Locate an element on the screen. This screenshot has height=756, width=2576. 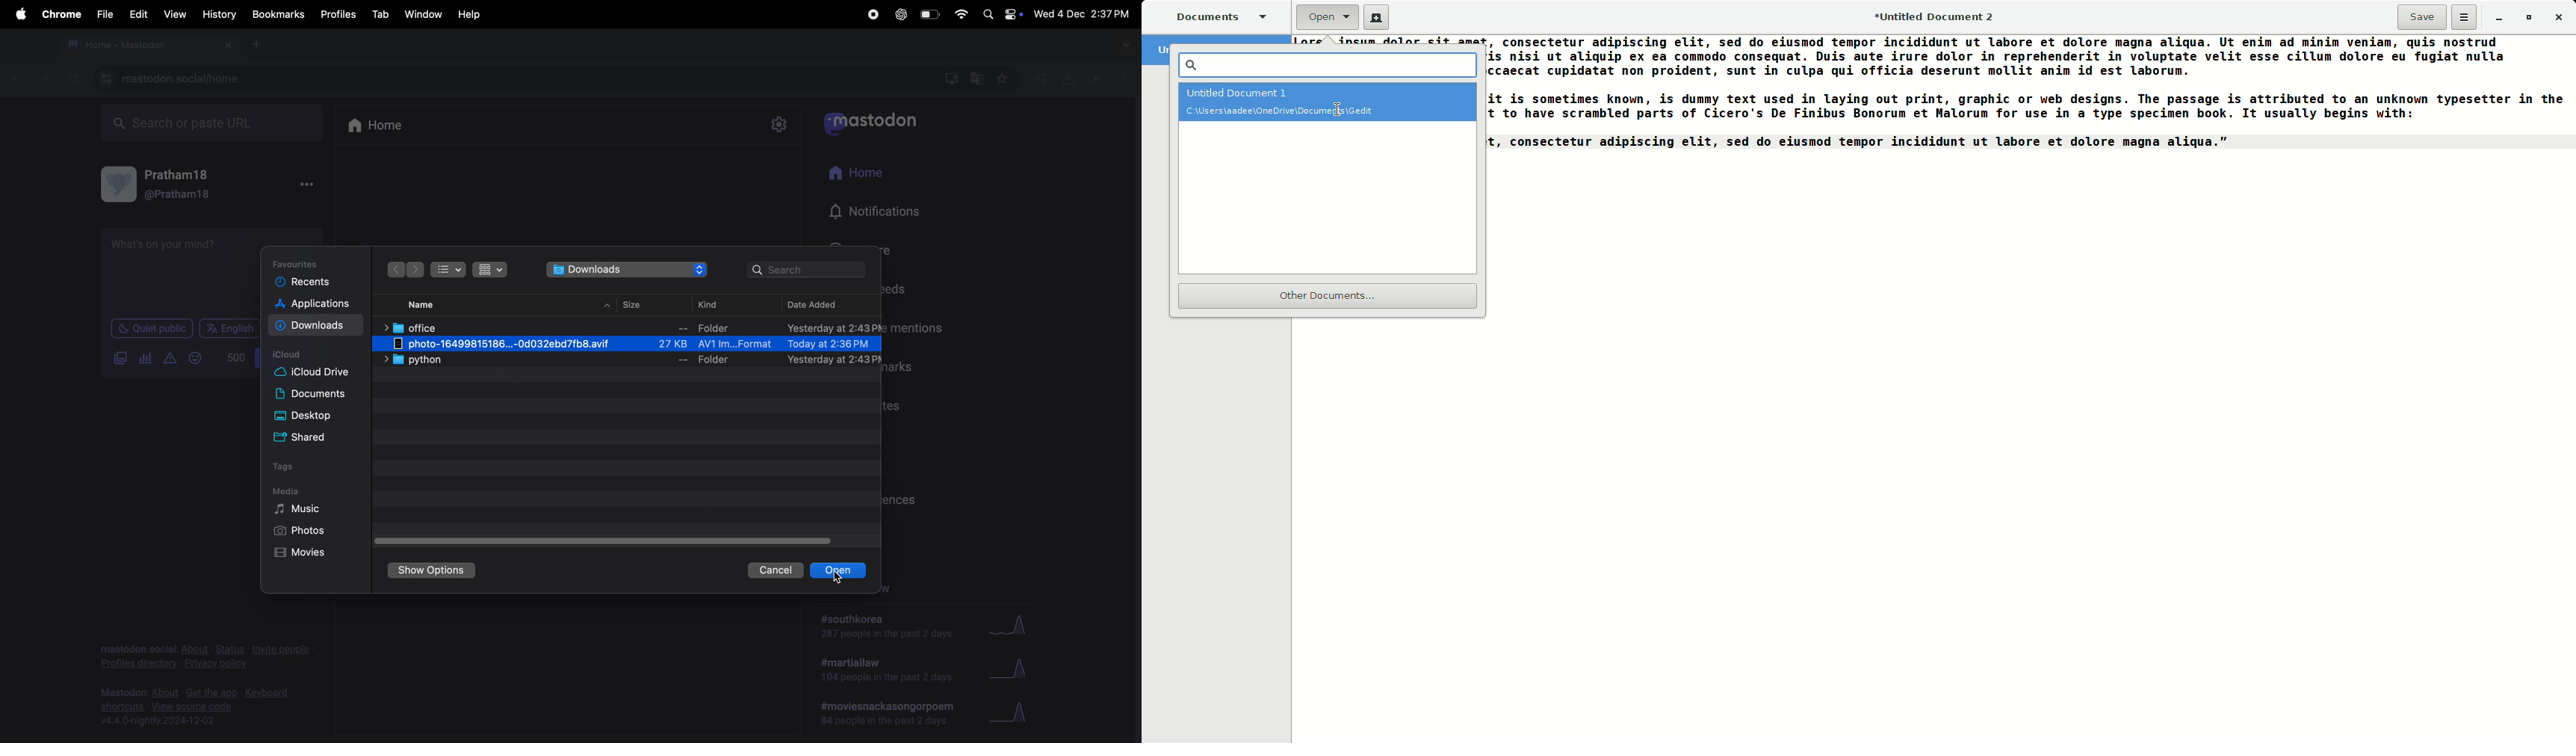
python file is located at coordinates (628, 360).